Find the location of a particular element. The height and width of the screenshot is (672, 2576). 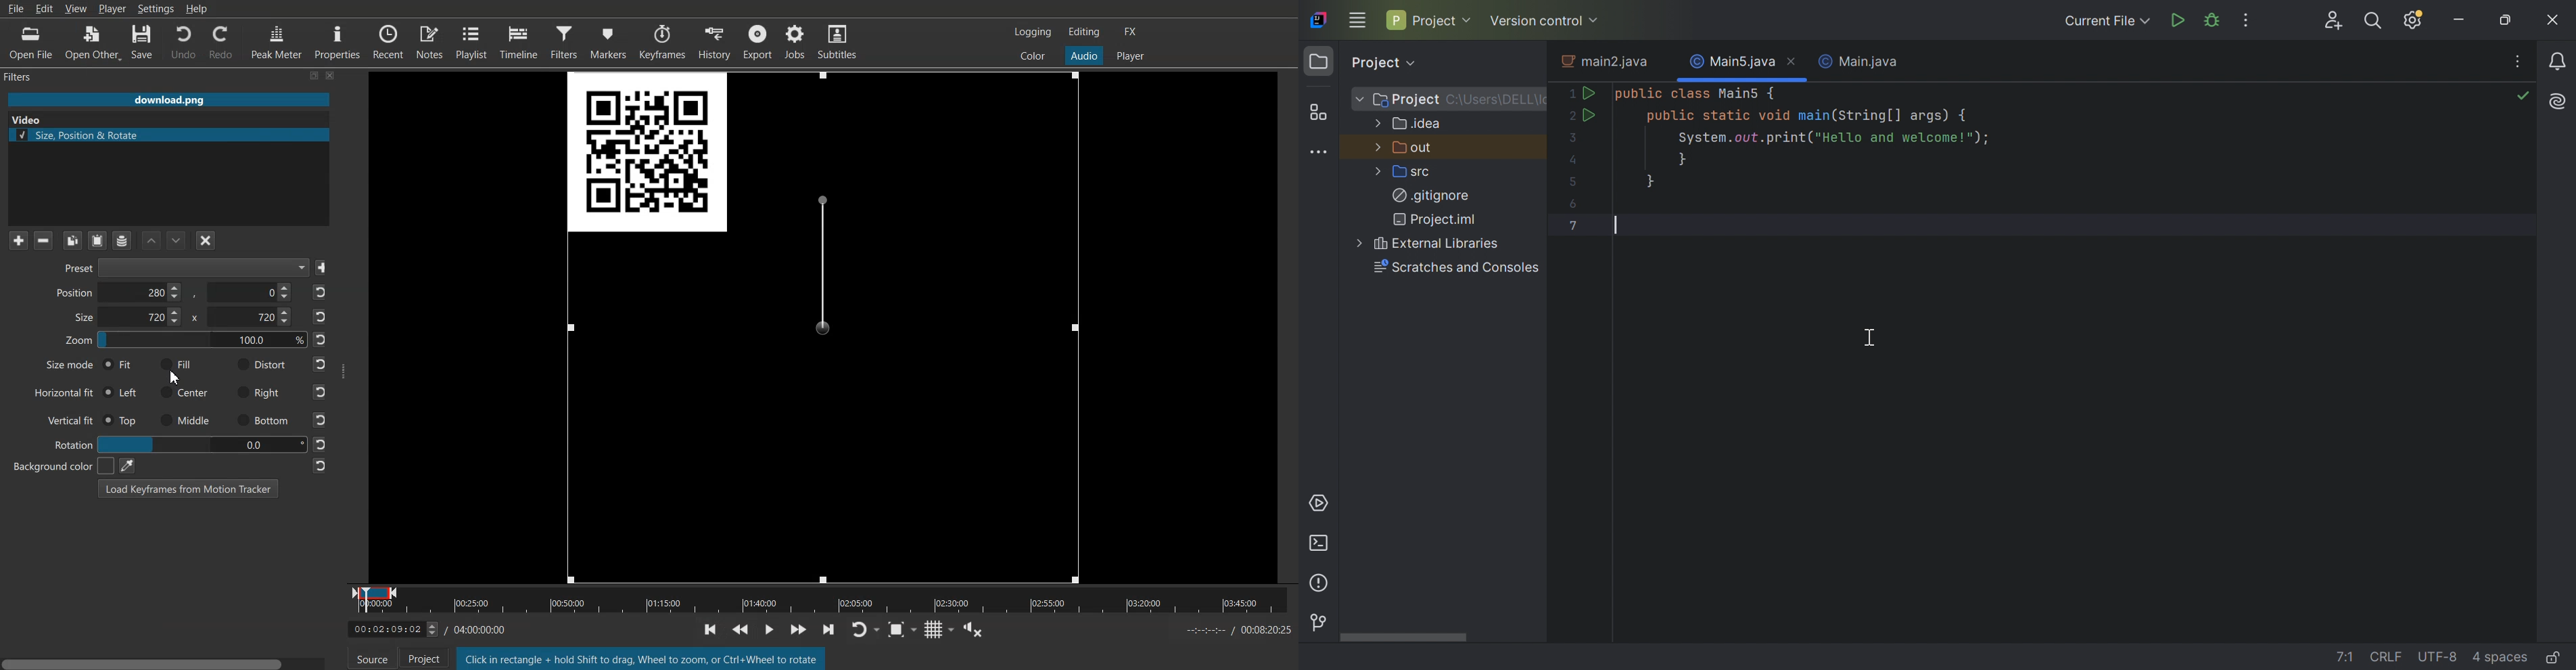

UTF-8 is located at coordinates (2441, 657).